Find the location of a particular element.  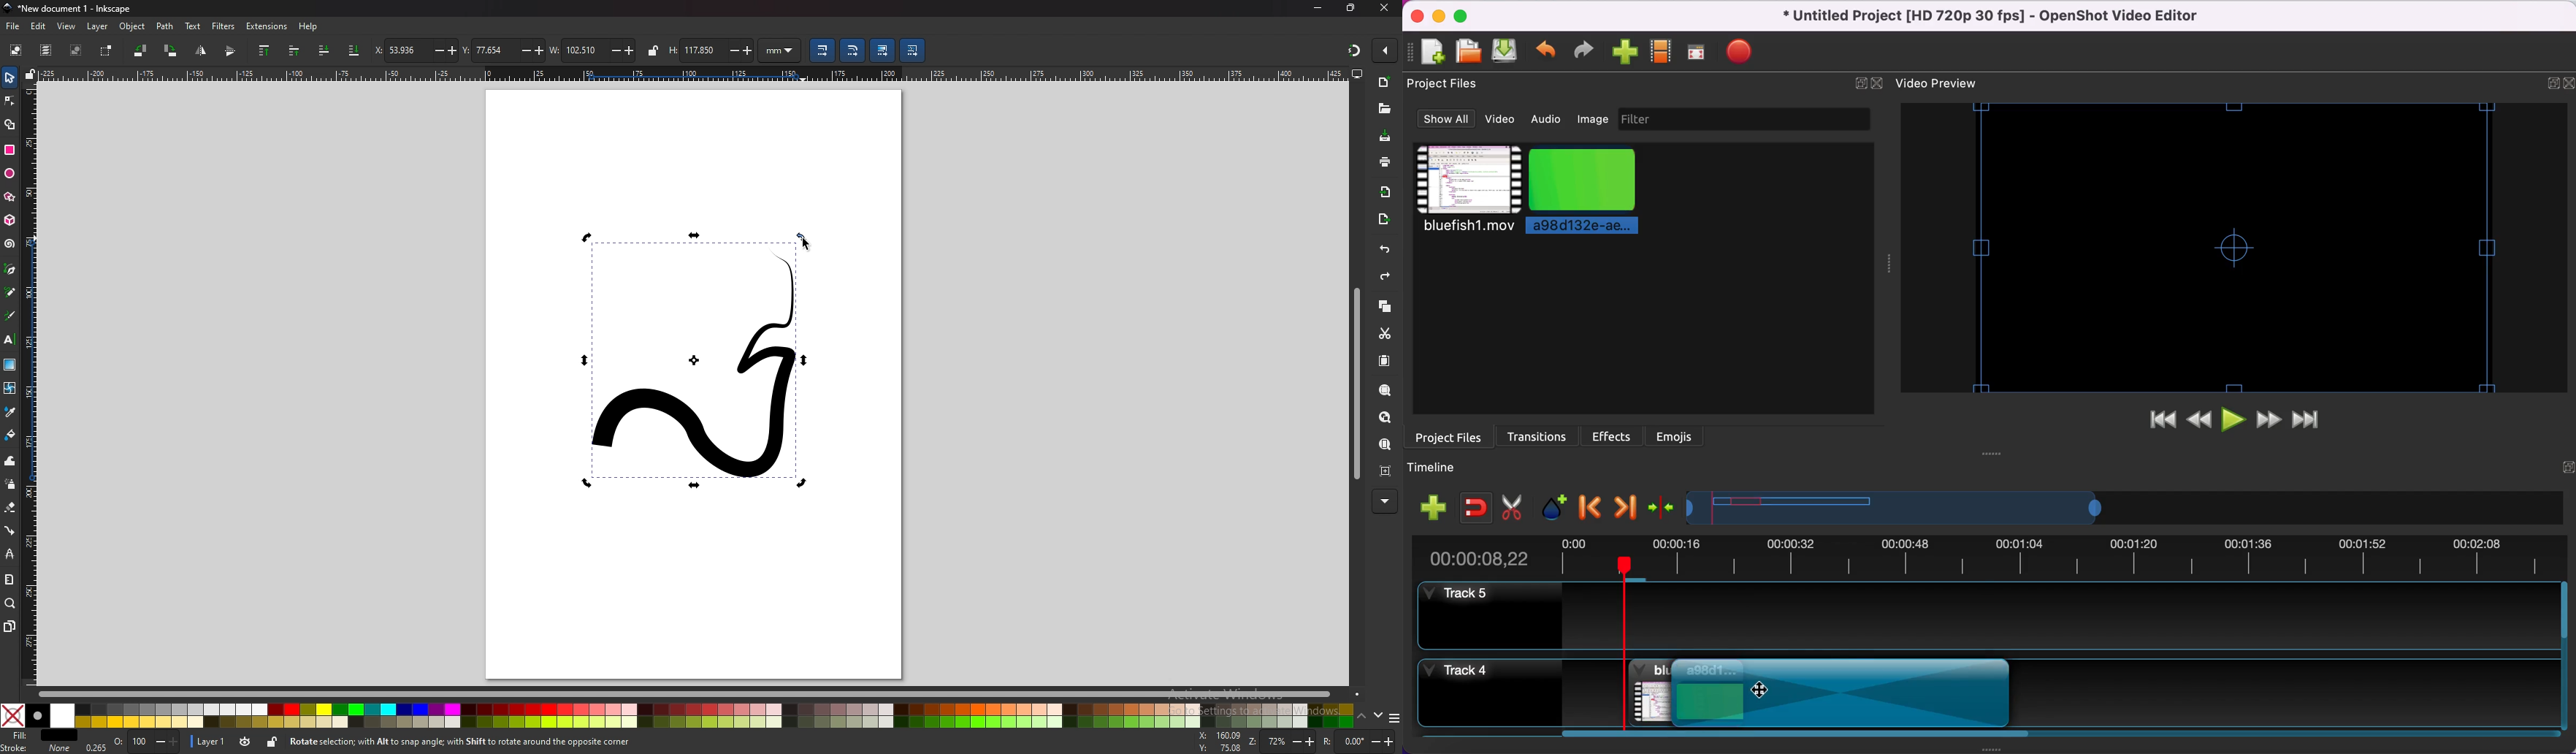

measure is located at coordinates (8, 578).